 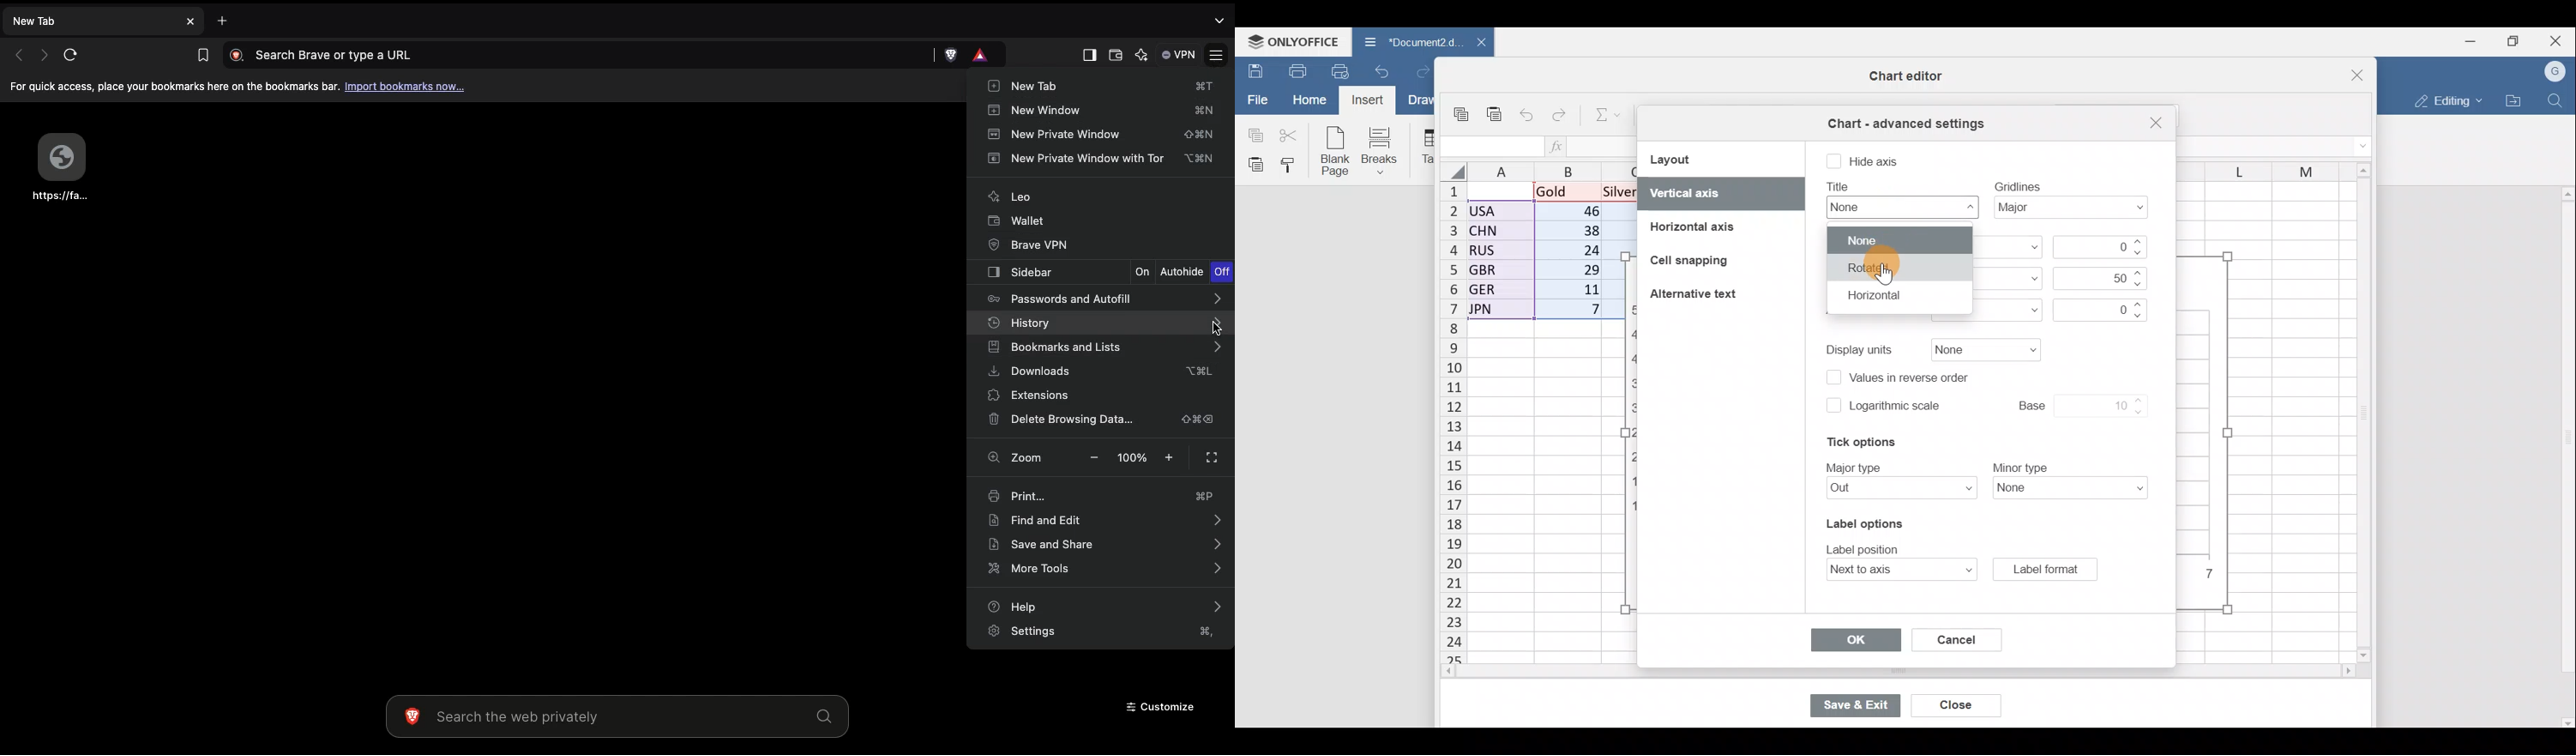 I want to click on Breaks, so click(x=1386, y=150).